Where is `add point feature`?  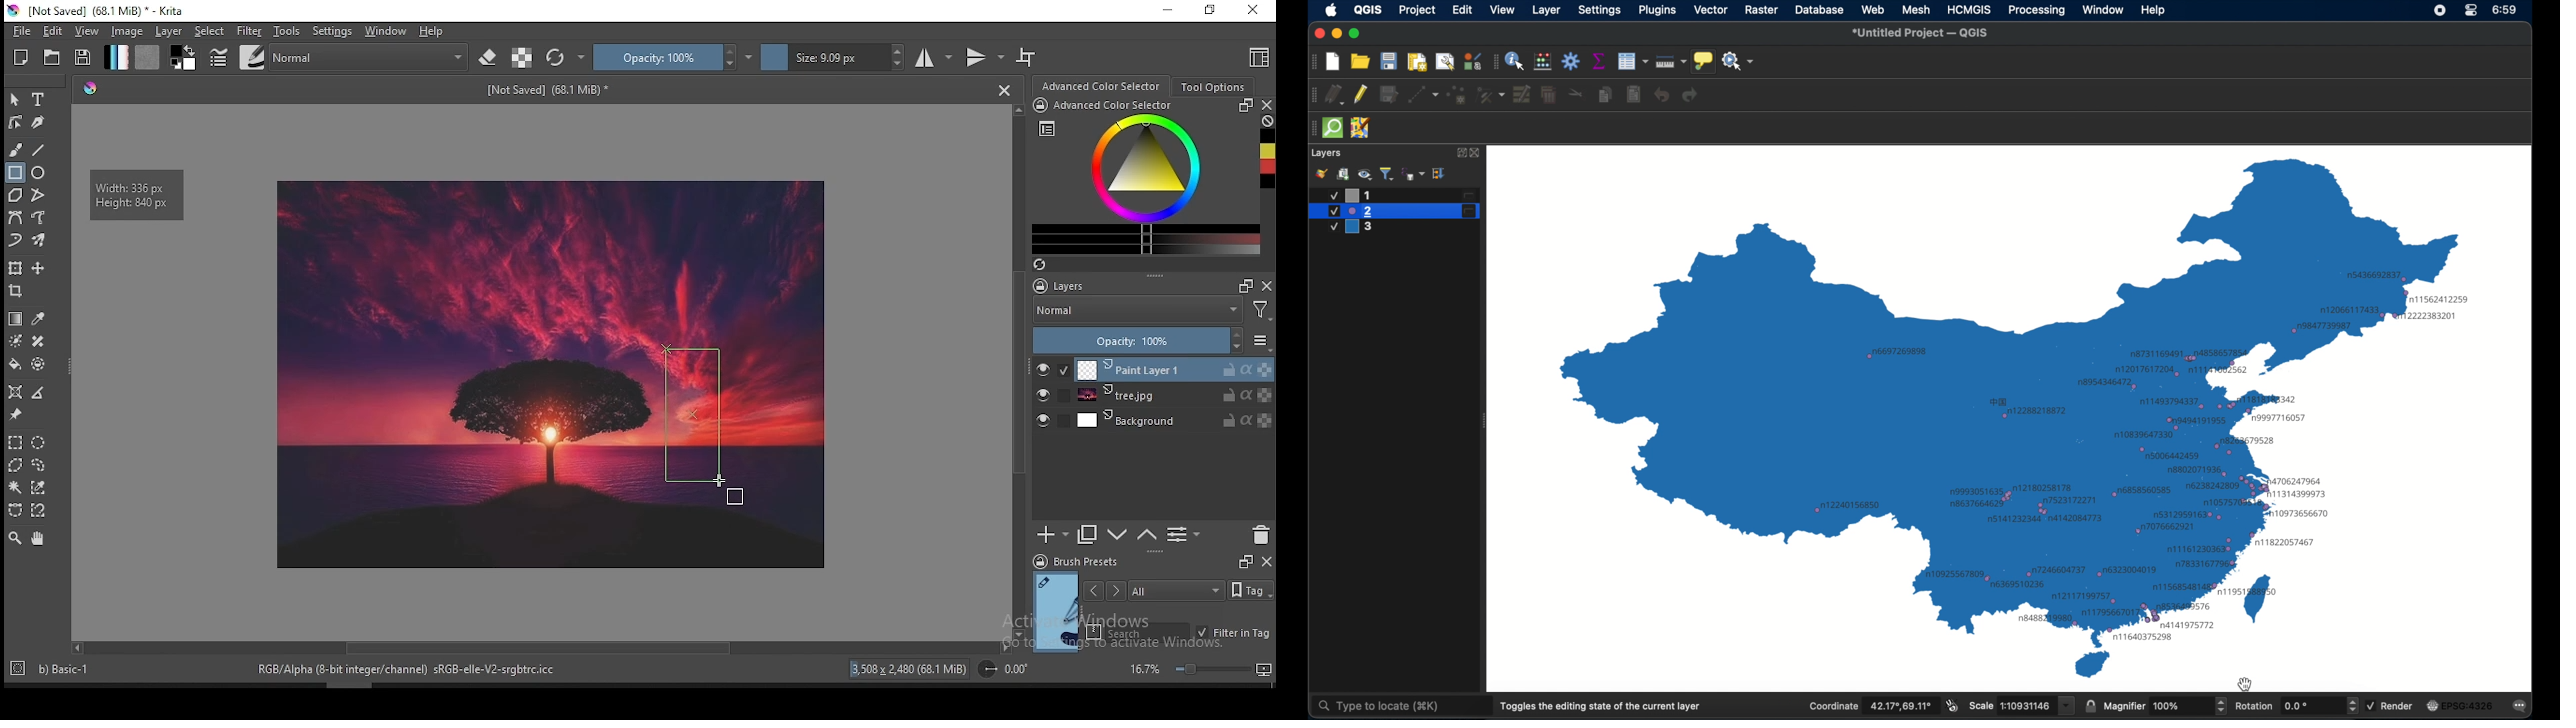 add point feature is located at coordinates (1457, 95).